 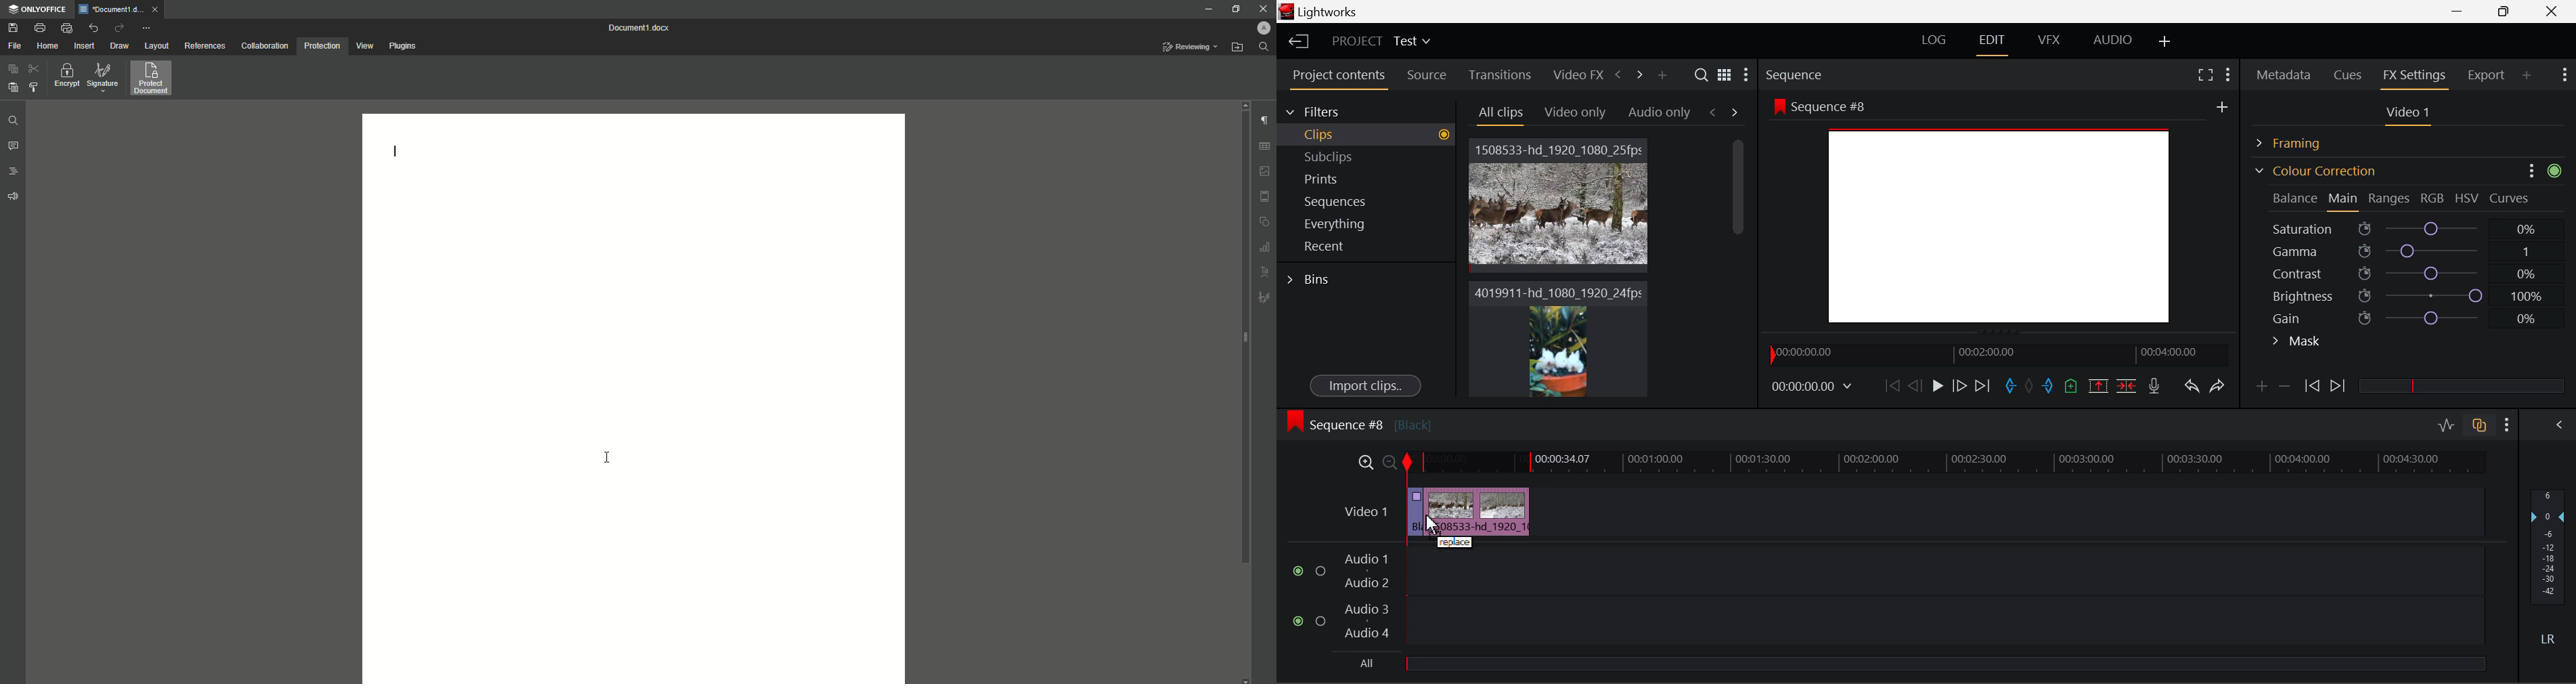 What do you see at coordinates (2563, 73) in the screenshot?
I see `Show Settings` at bounding box center [2563, 73].